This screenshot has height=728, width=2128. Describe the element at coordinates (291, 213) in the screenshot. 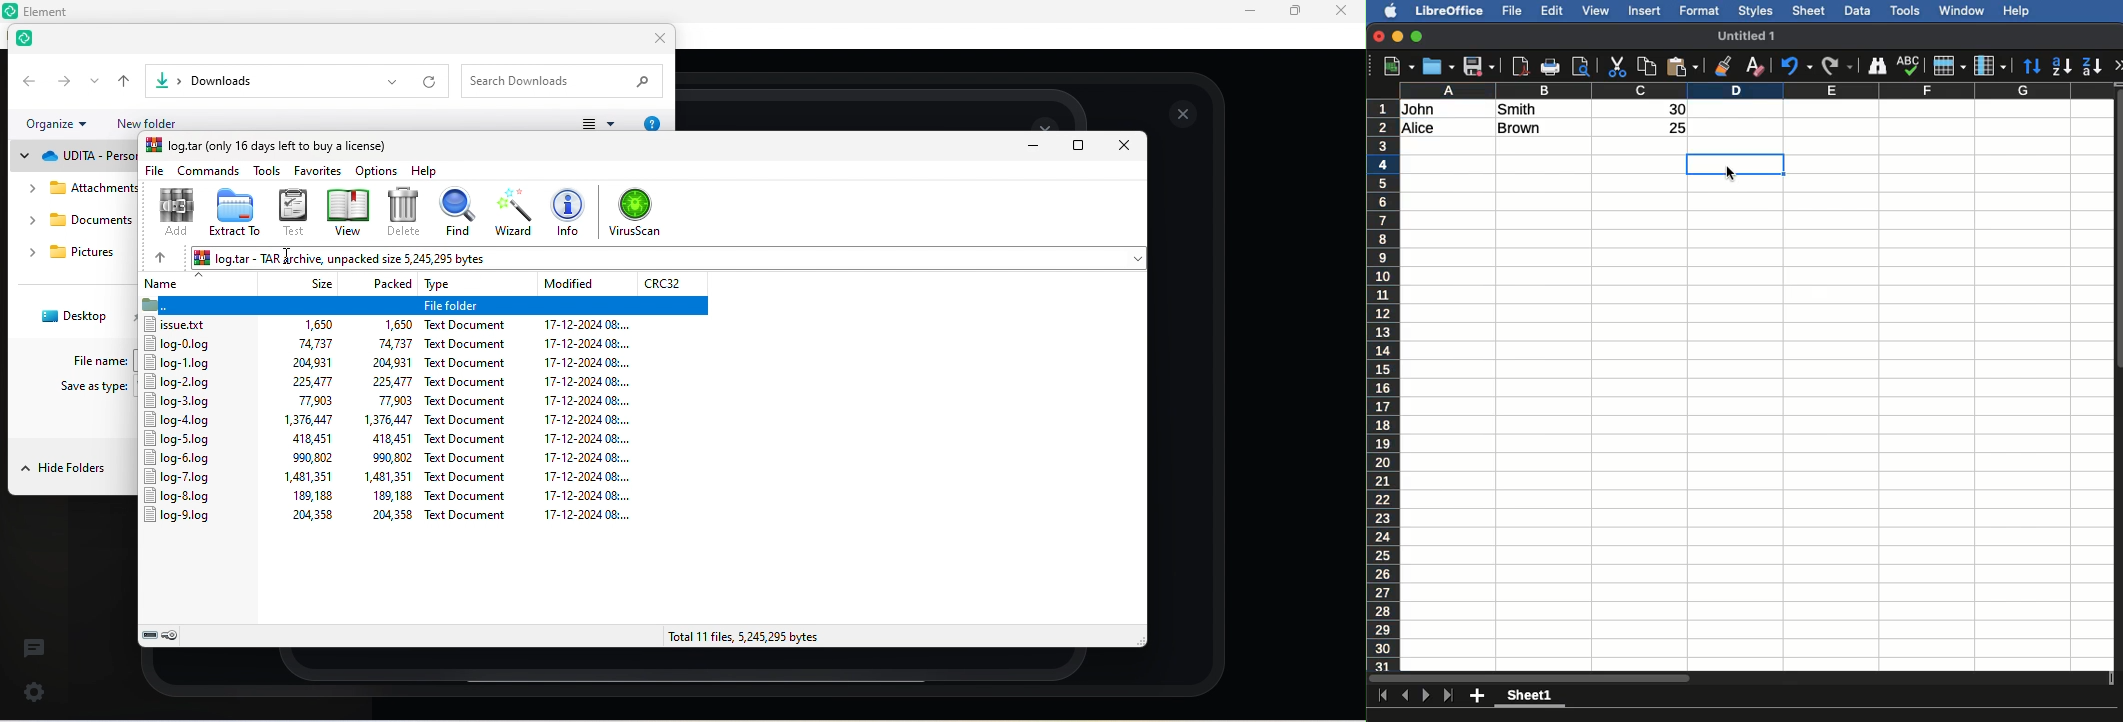

I see `text` at that location.